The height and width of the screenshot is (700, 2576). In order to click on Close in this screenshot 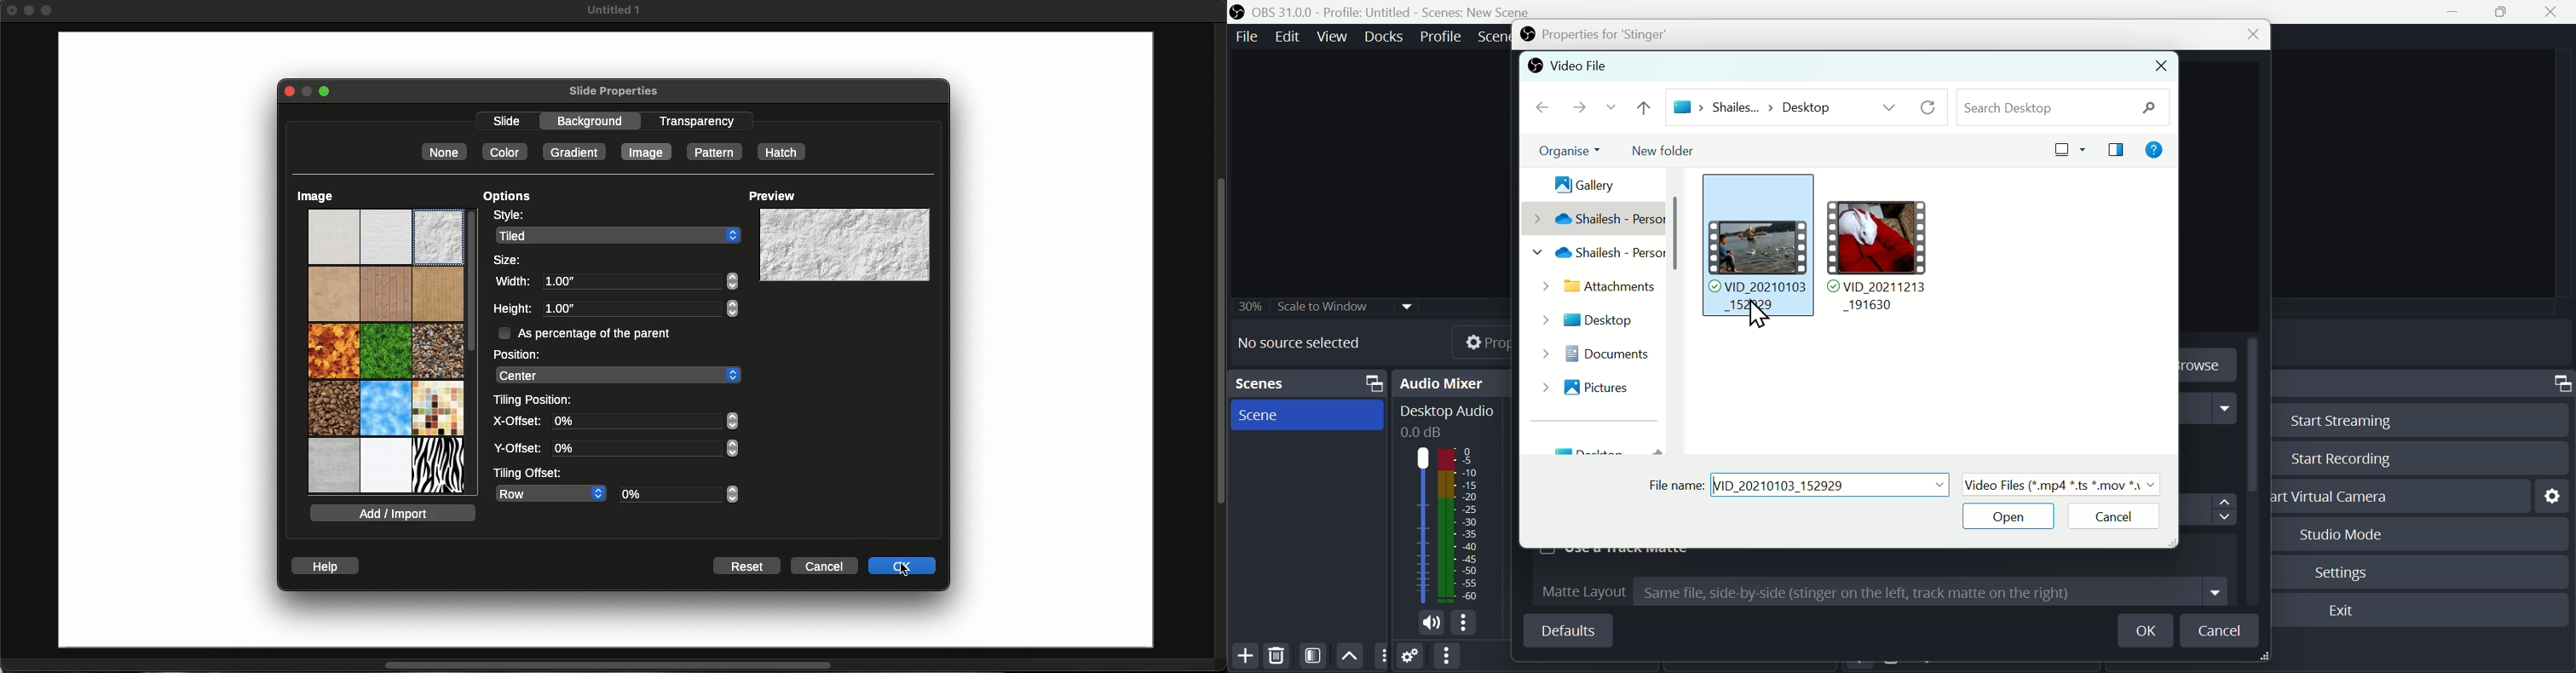, I will do `click(2557, 11)`.